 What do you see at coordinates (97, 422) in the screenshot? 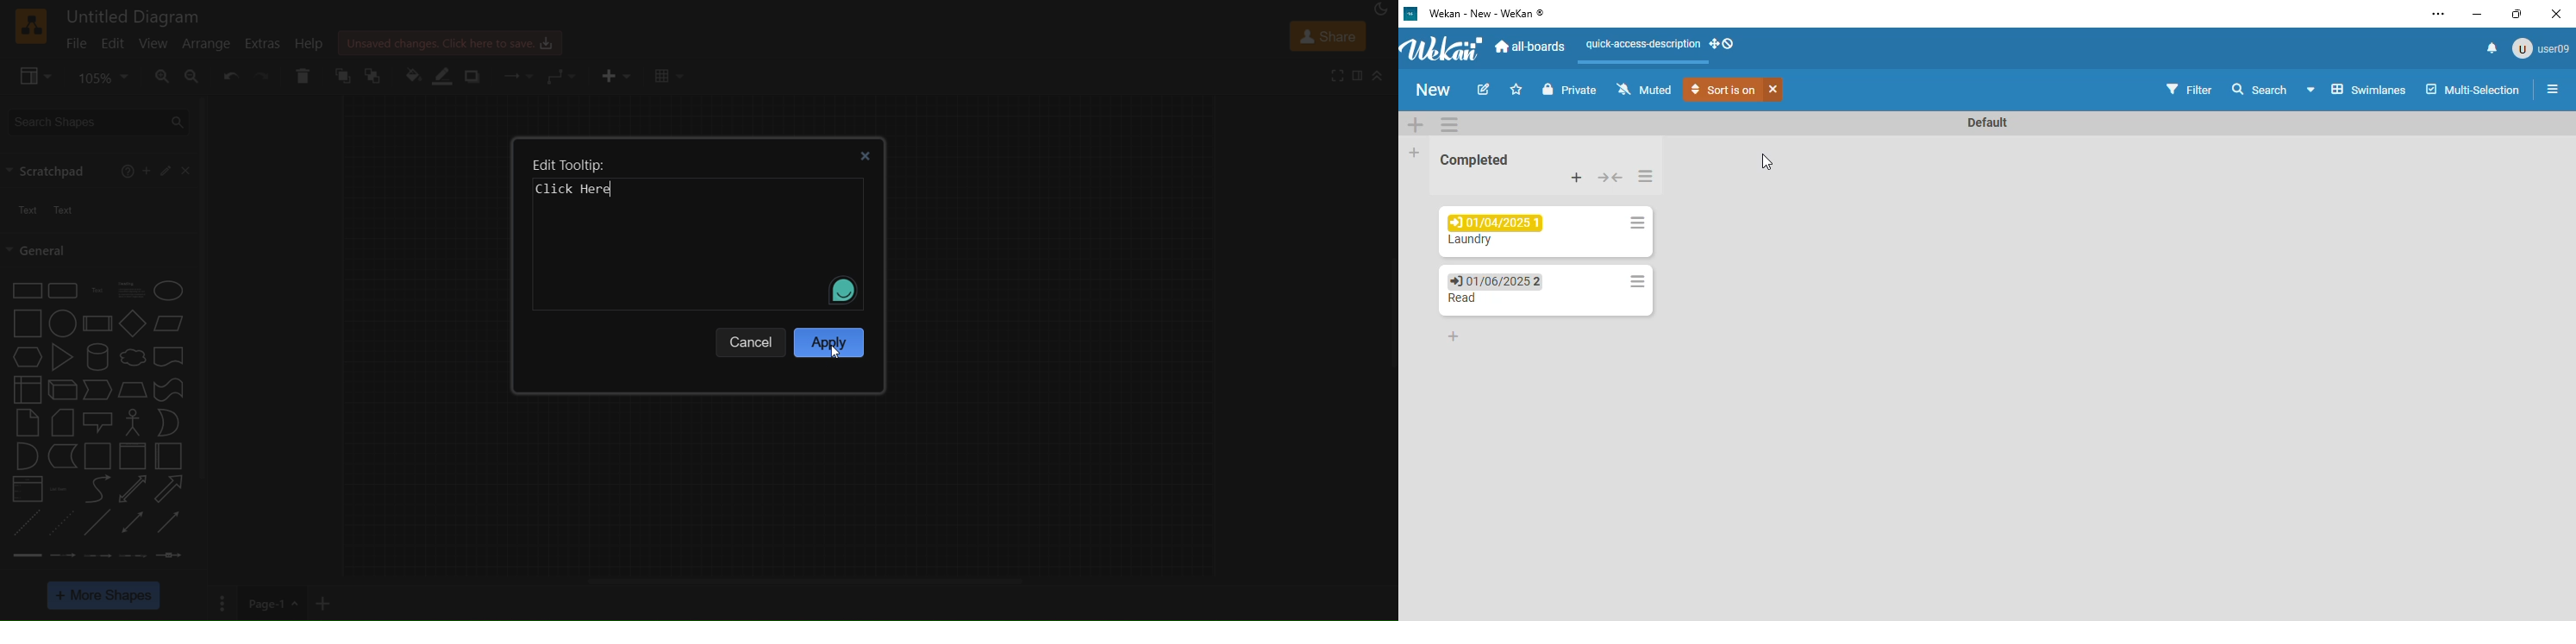
I see `callout` at bounding box center [97, 422].